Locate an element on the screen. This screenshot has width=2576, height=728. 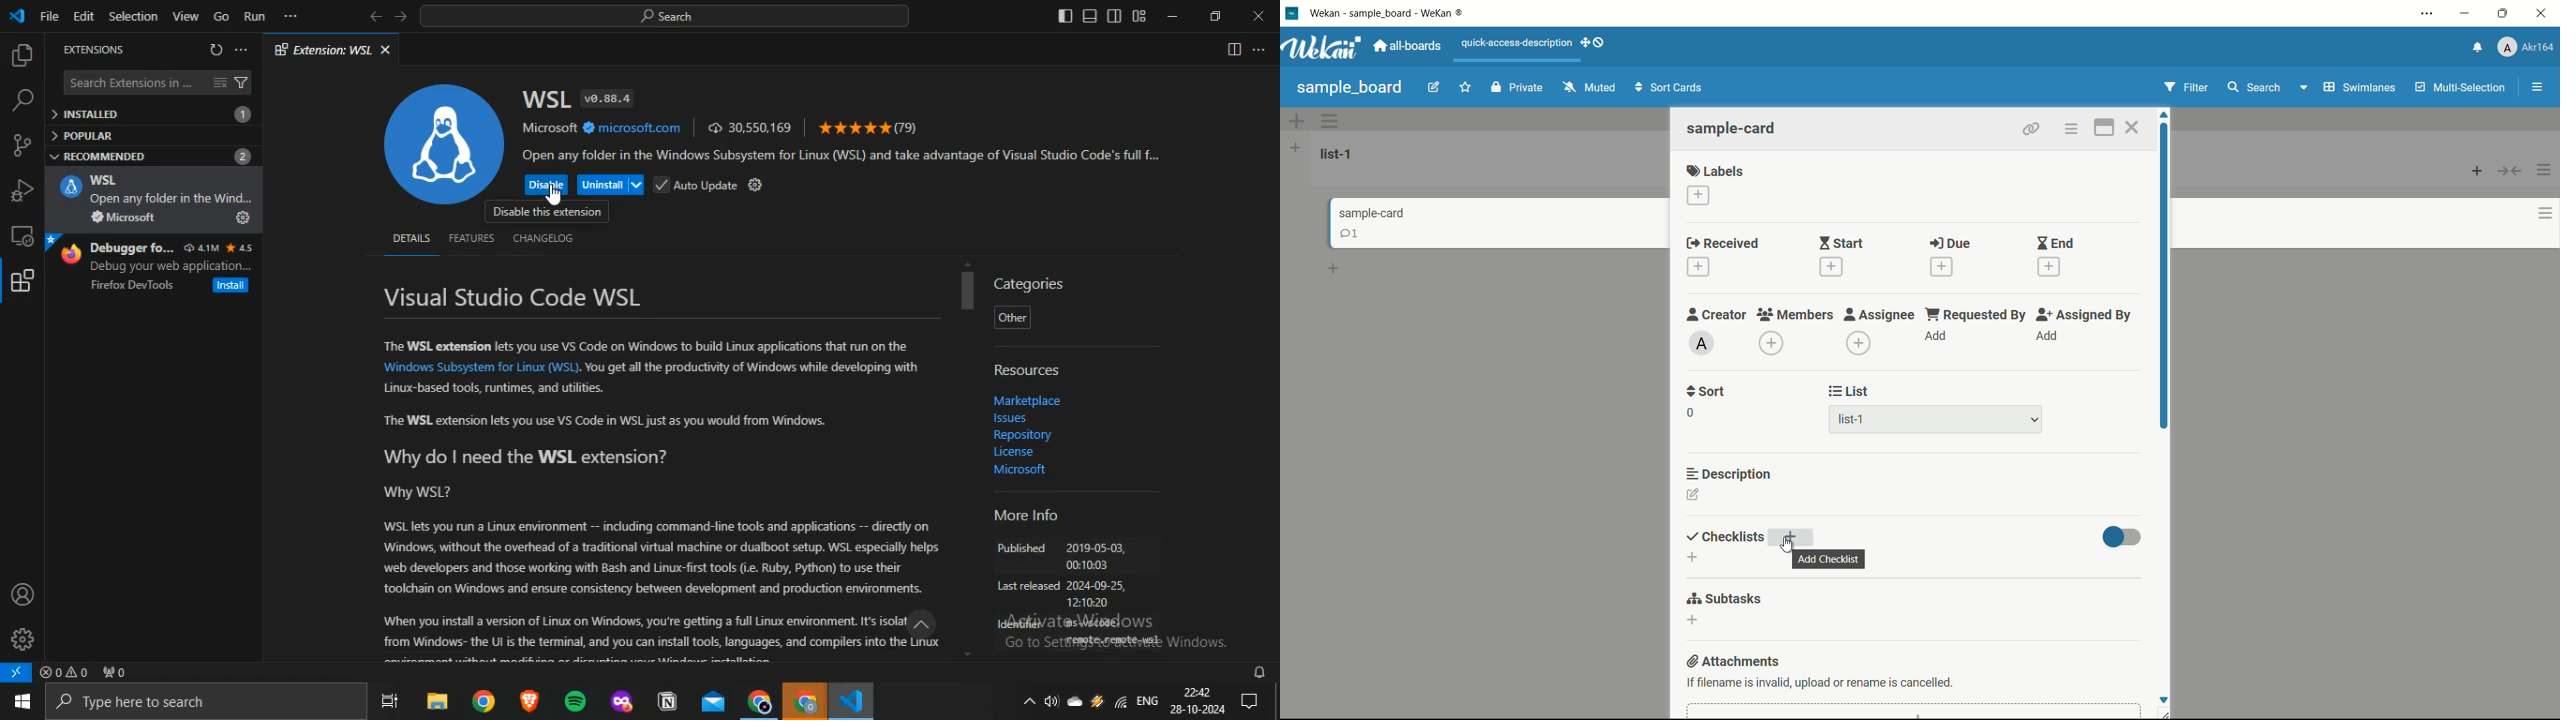
list-1 is located at coordinates (1341, 153).